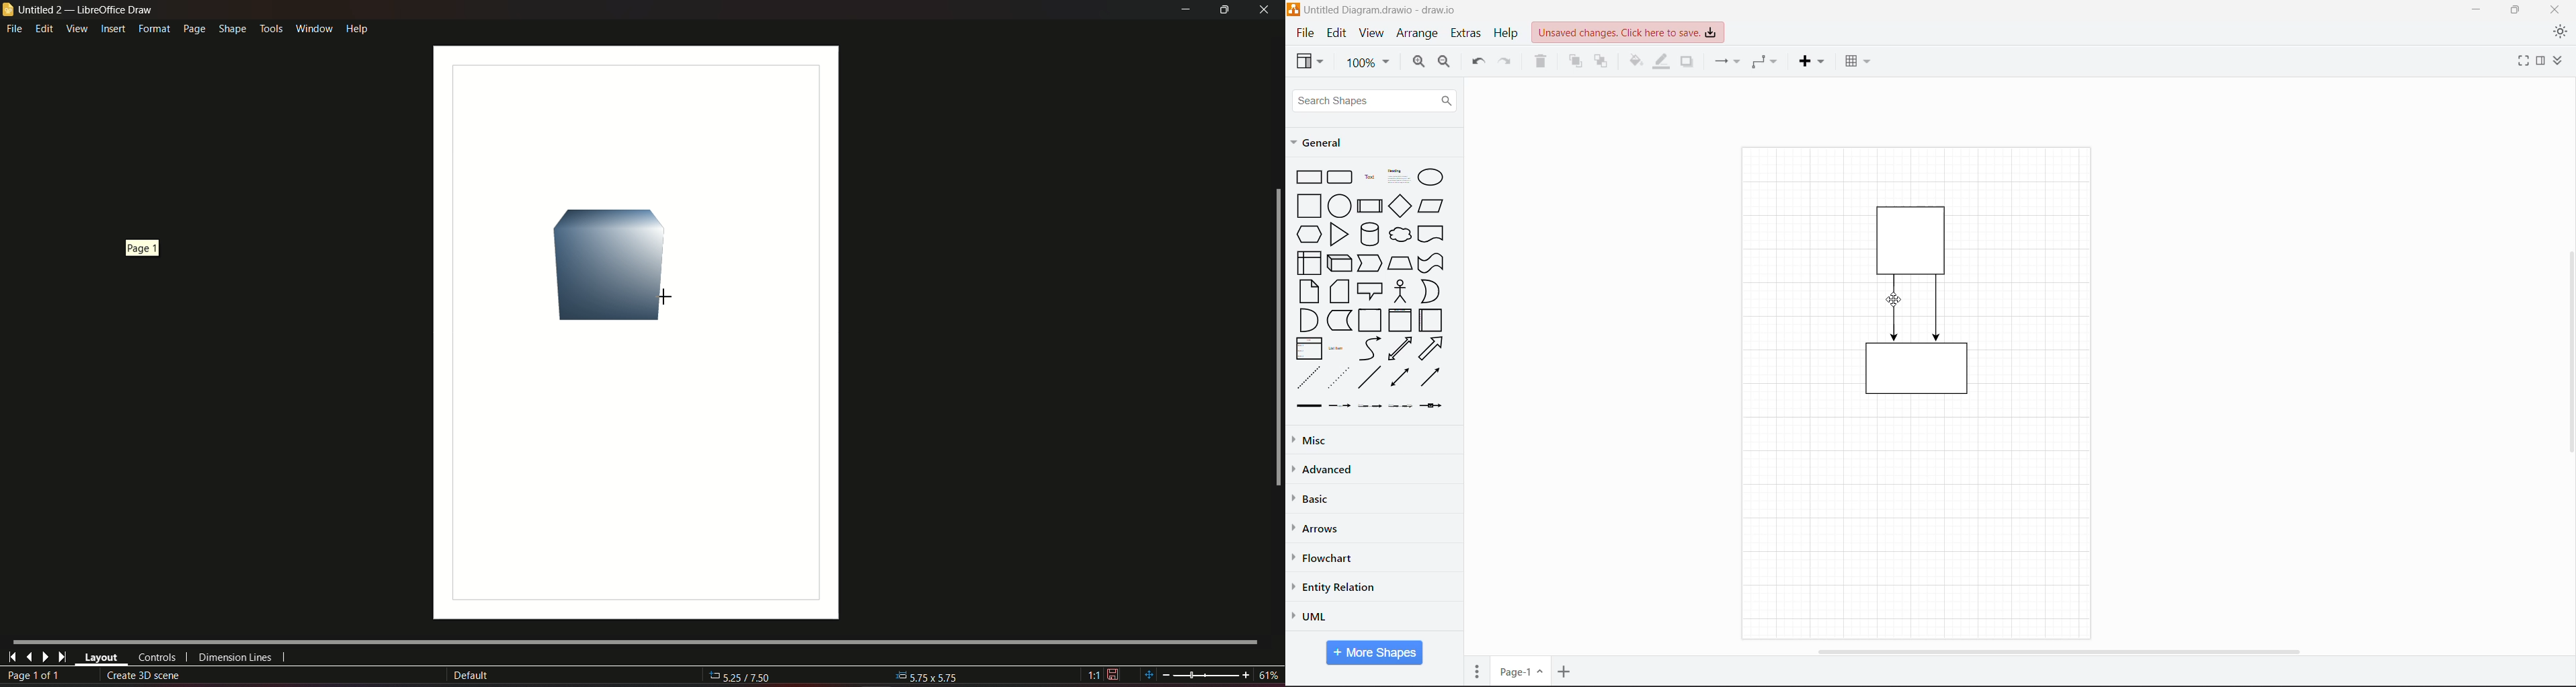 The image size is (2576, 700). What do you see at coordinates (1508, 33) in the screenshot?
I see `Help` at bounding box center [1508, 33].